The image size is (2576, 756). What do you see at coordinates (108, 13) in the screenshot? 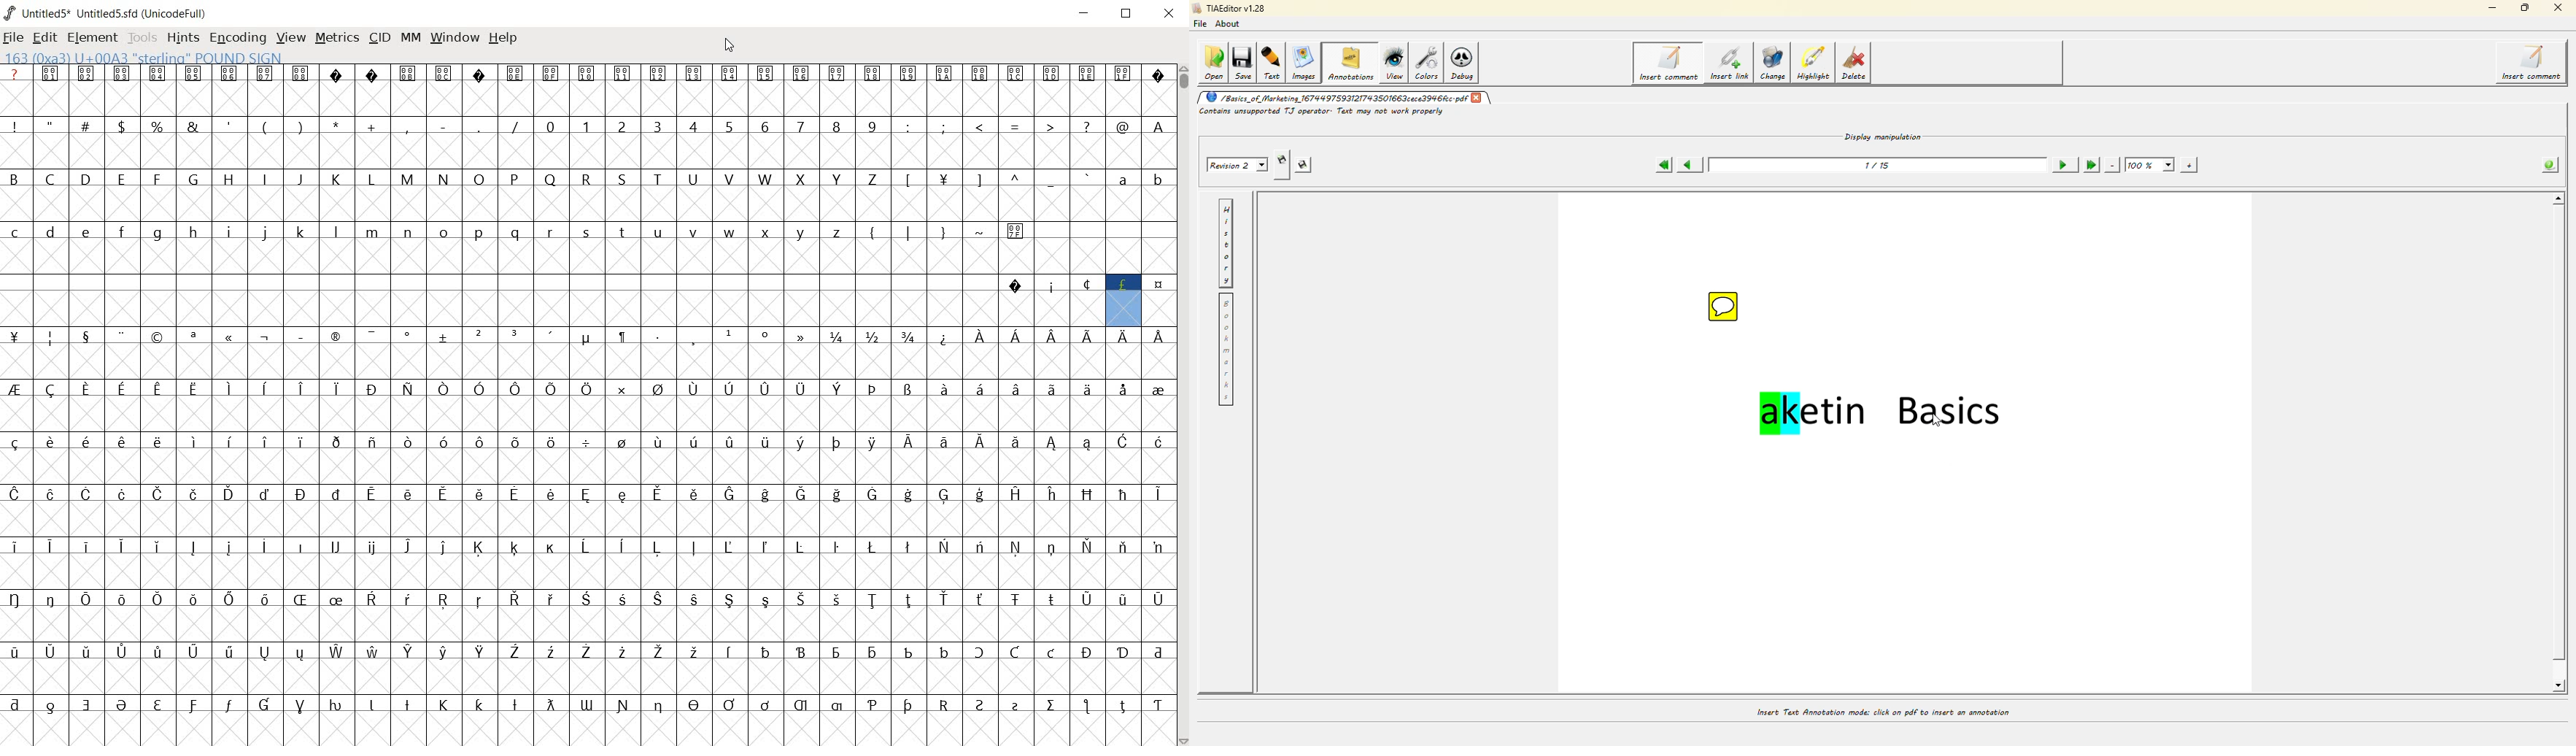
I see `Untitled5* Untitled5.sfd (UnicodeFull)` at bounding box center [108, 13].